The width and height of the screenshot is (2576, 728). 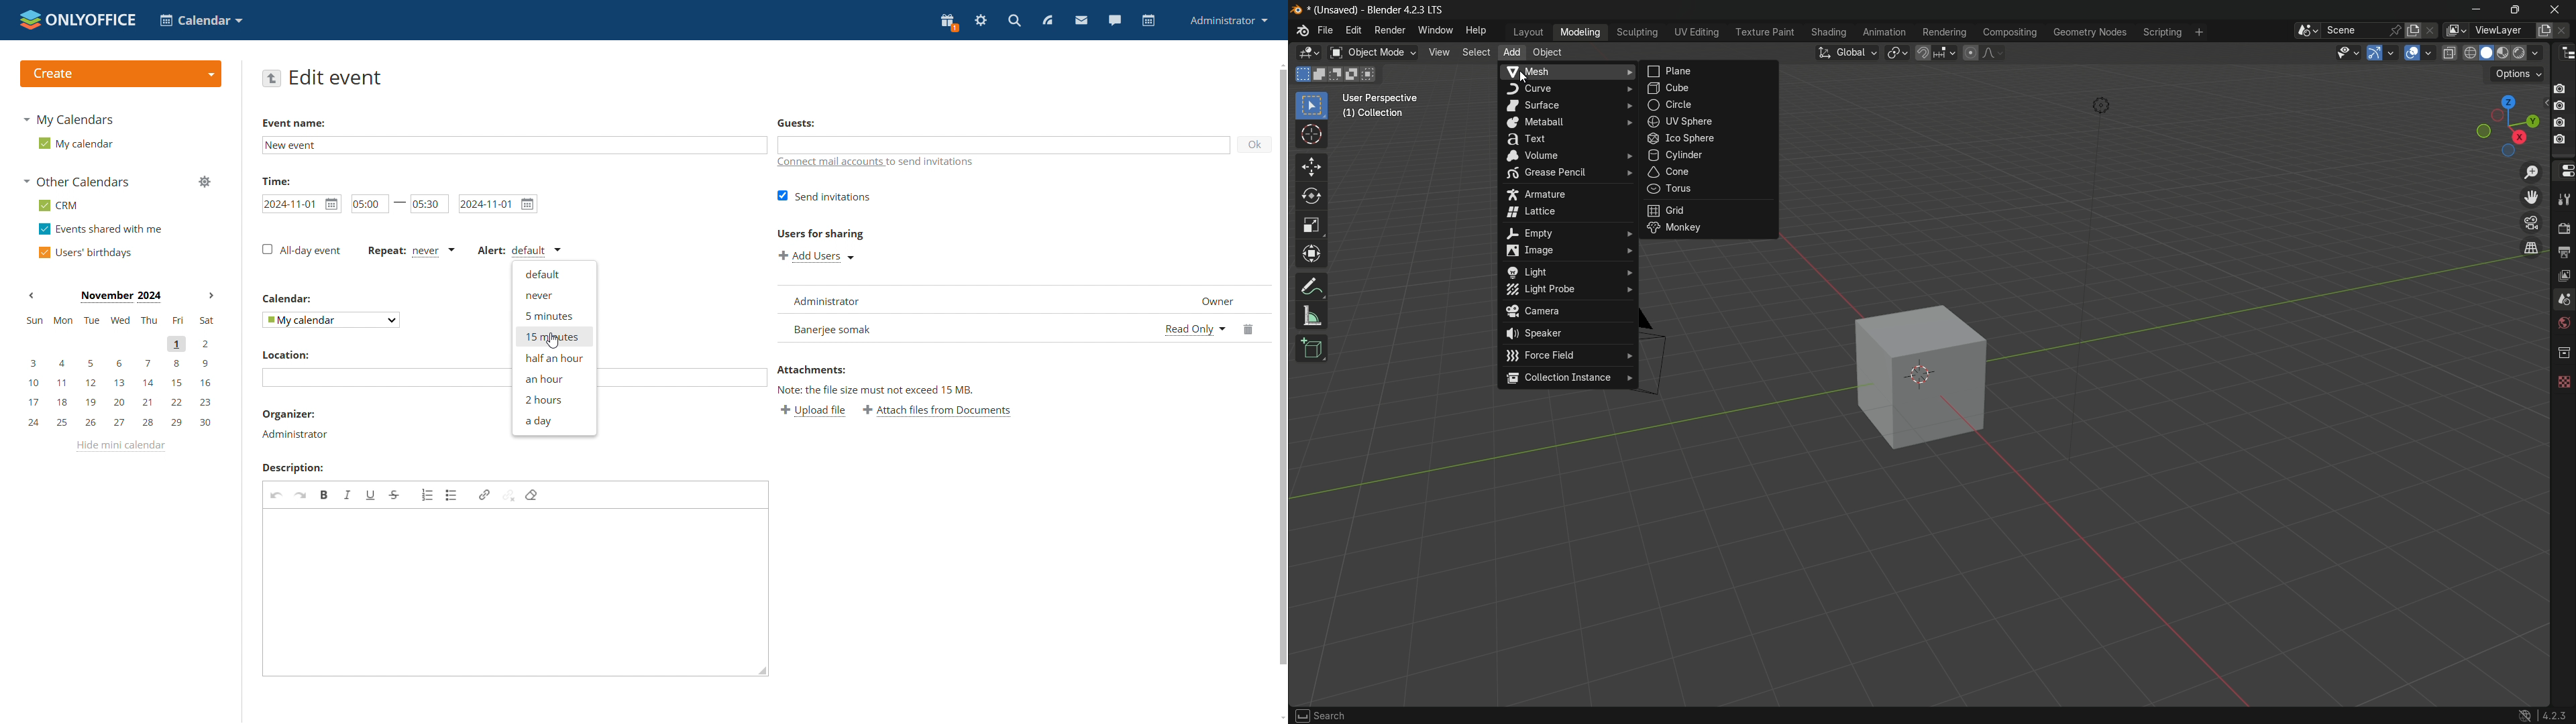 What do you see at coordinates (1970, 52) in the screenshot?
I see `proportional editing object` at bounding box center [1970, 52].